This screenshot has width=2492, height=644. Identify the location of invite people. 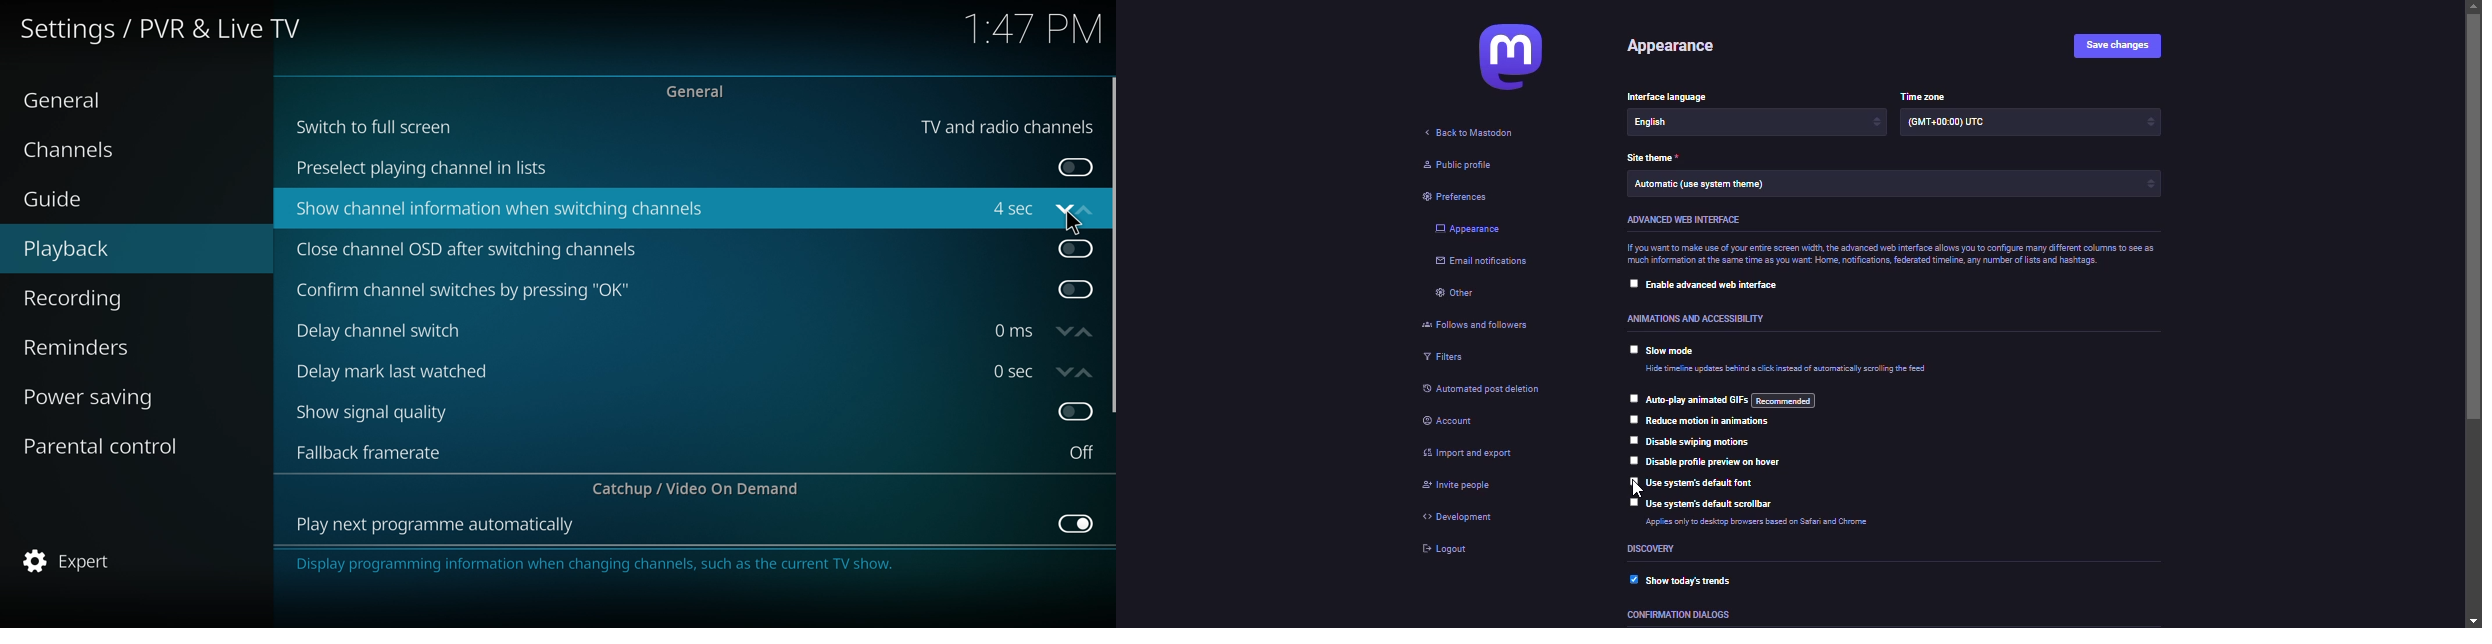
(1455, 489).